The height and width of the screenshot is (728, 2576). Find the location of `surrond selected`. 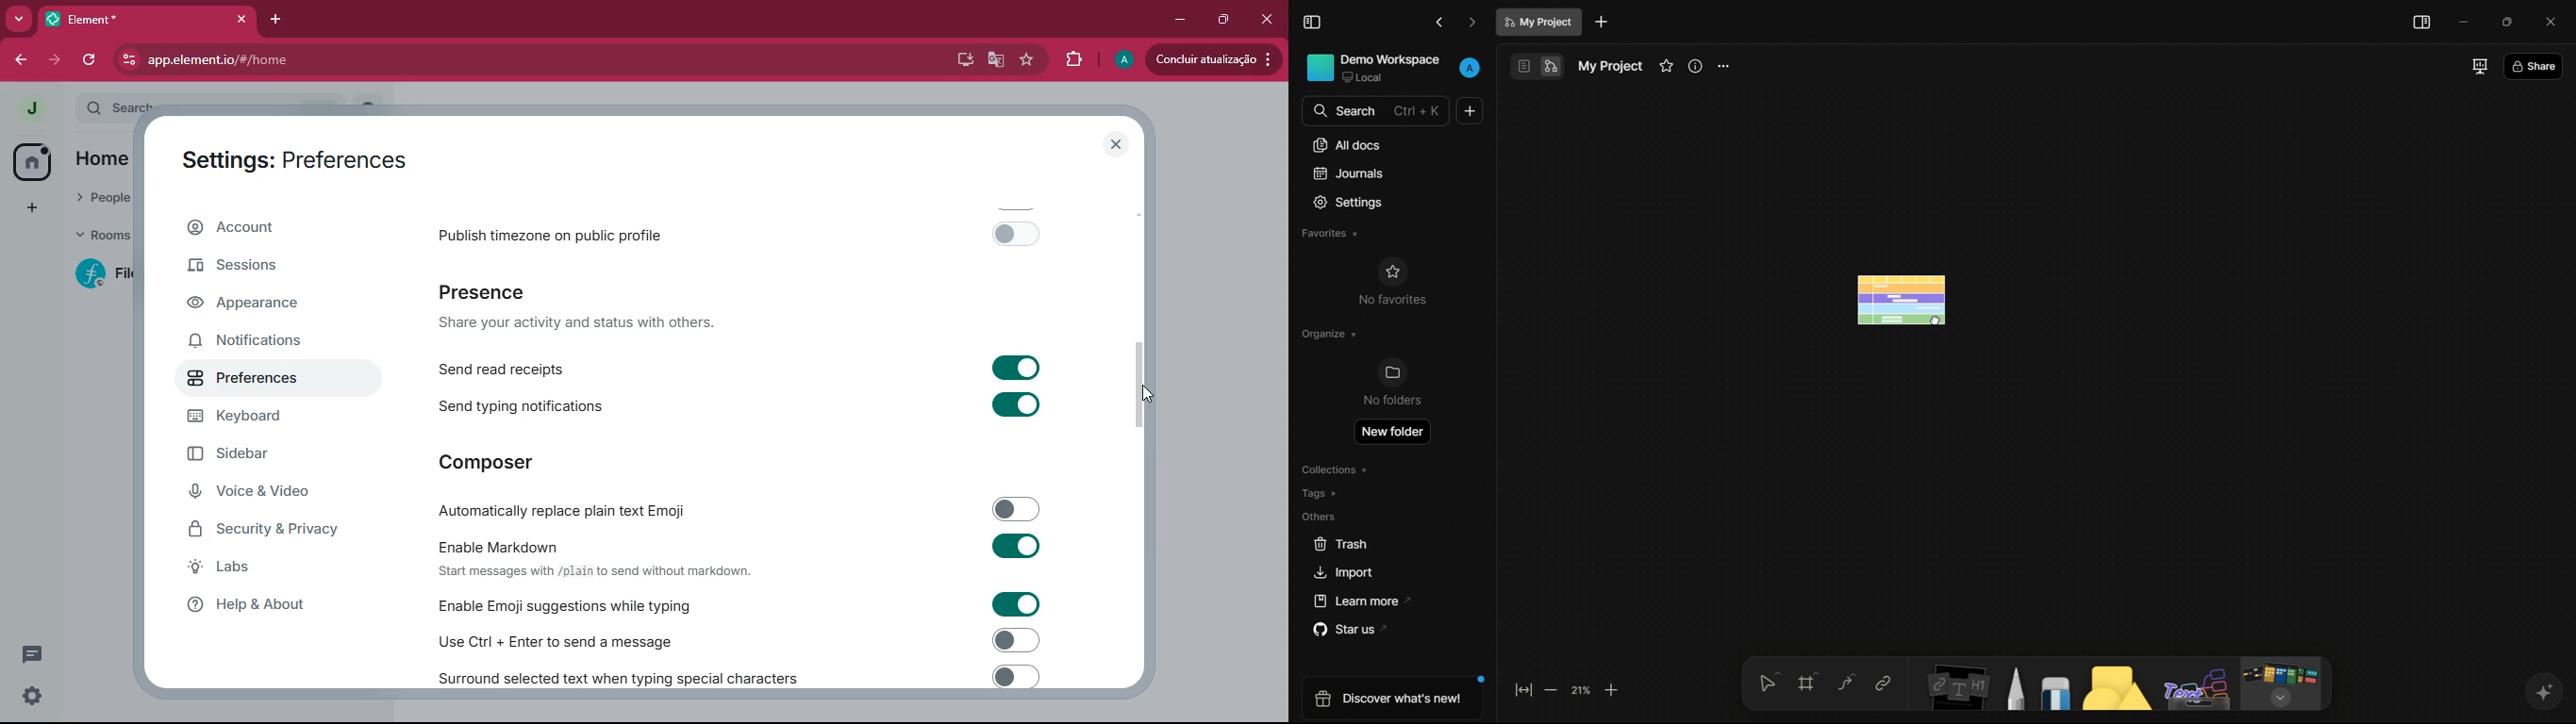

surrond selected is located at coordinates (735, 676).